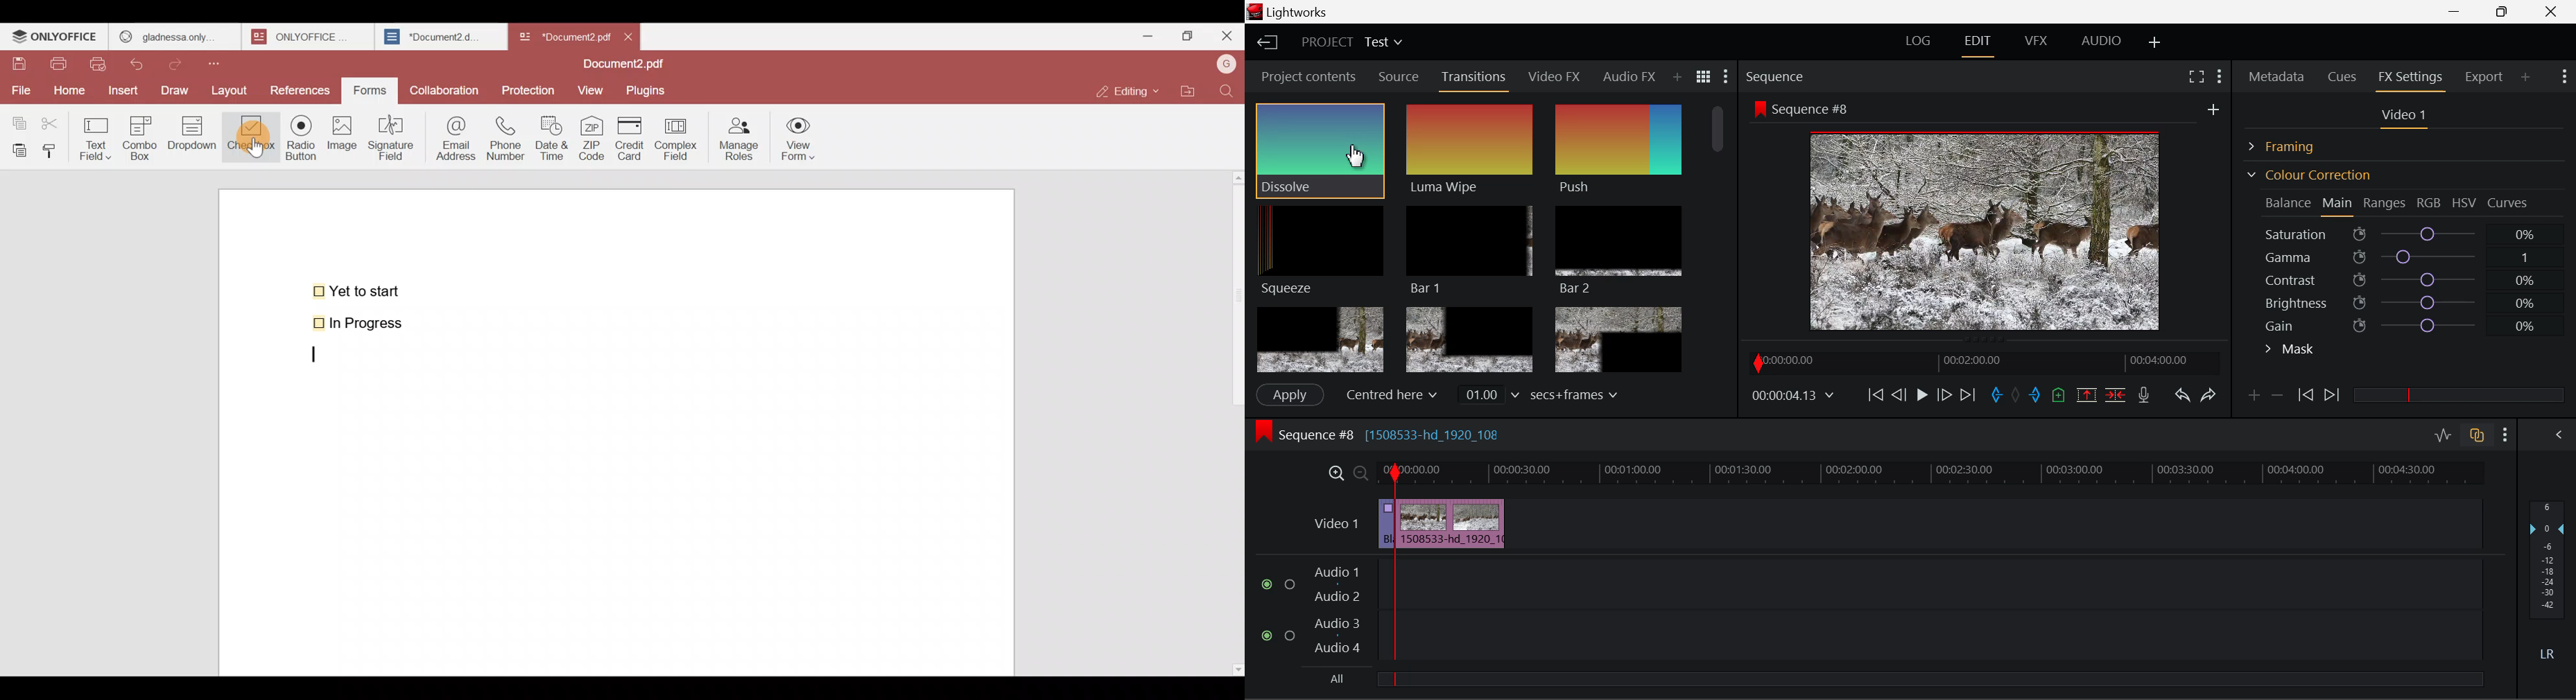  I want to click on Protection, so click(529, 89).